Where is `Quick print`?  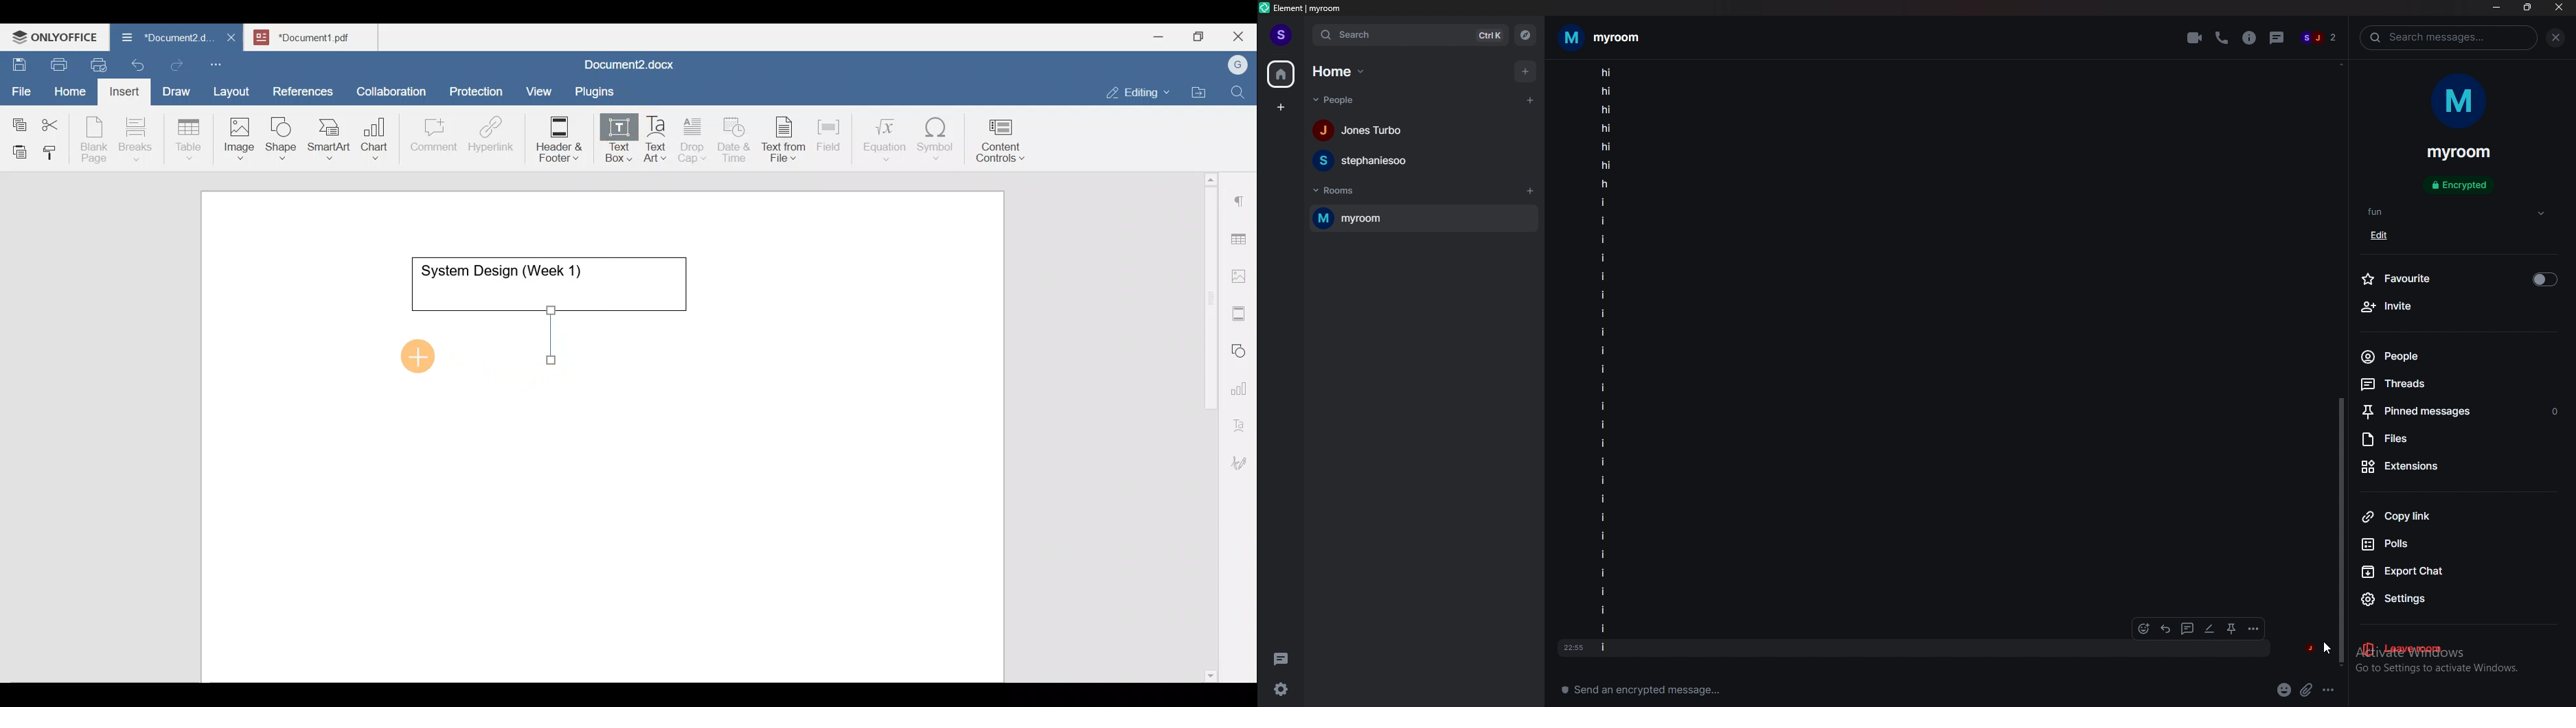
Quick print is located at coordinates (95, 63).